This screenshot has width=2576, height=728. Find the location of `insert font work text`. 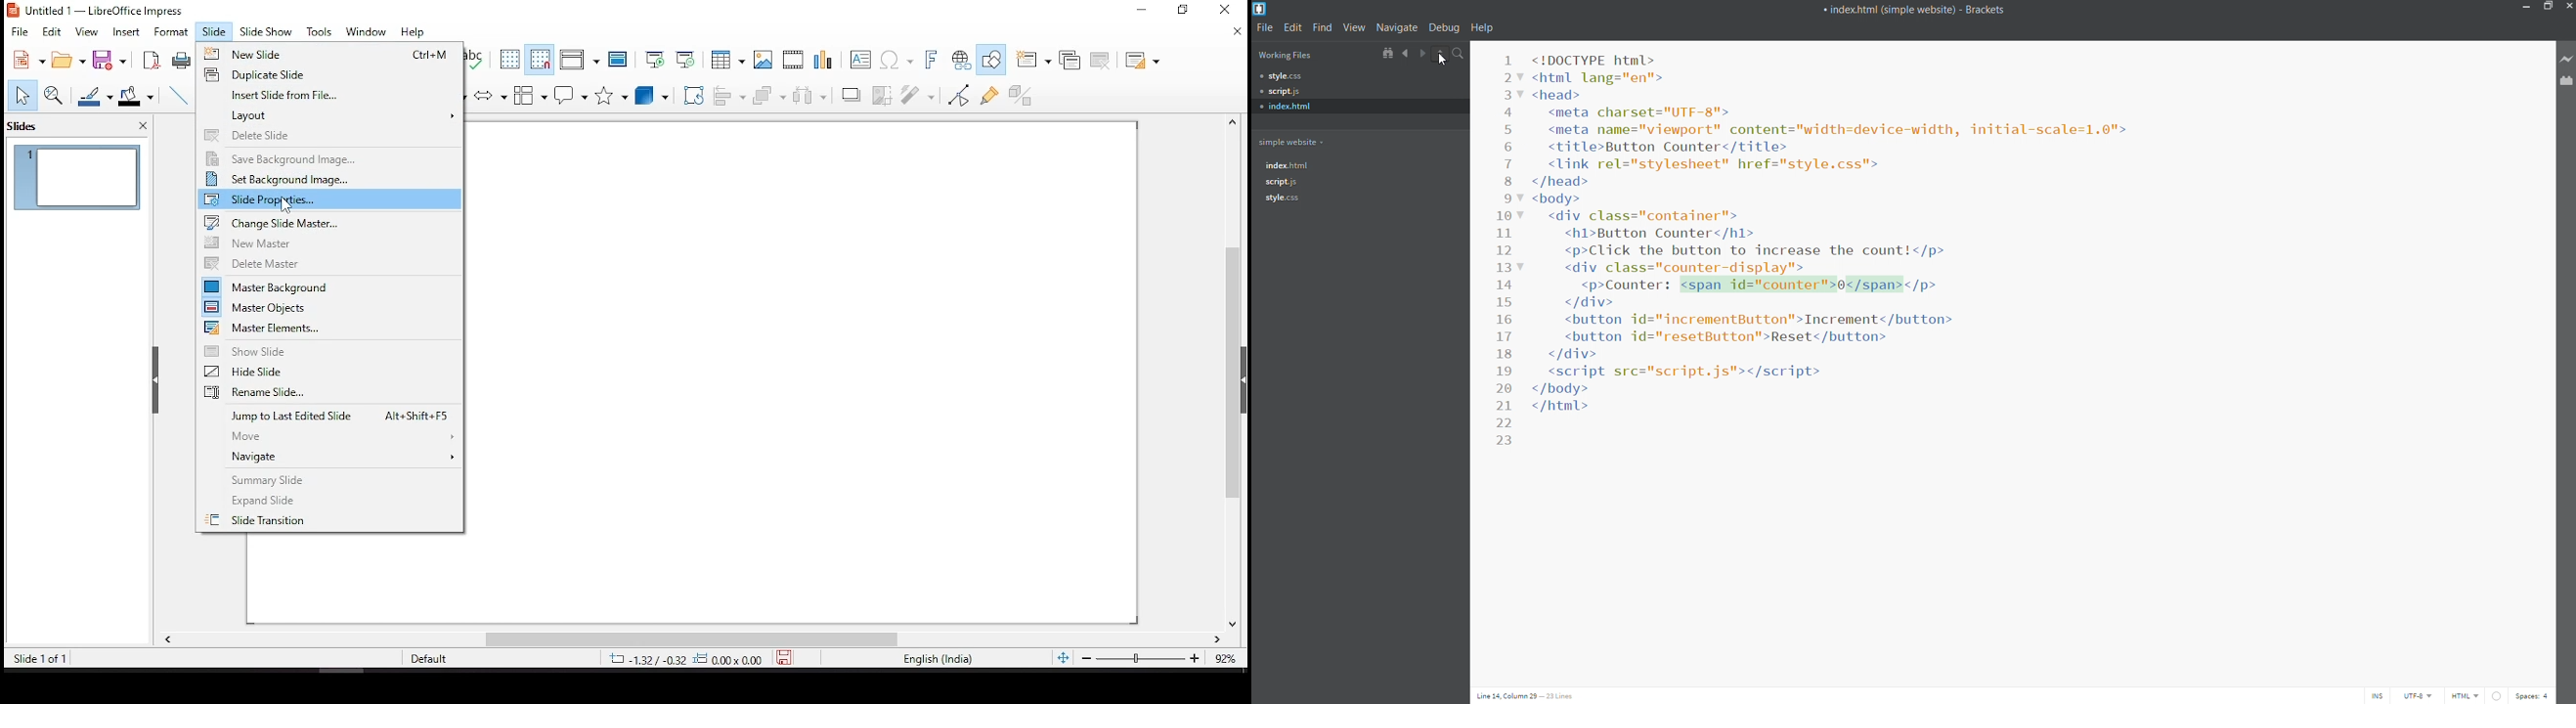

insert font work text is located at coordinates (930, 56).